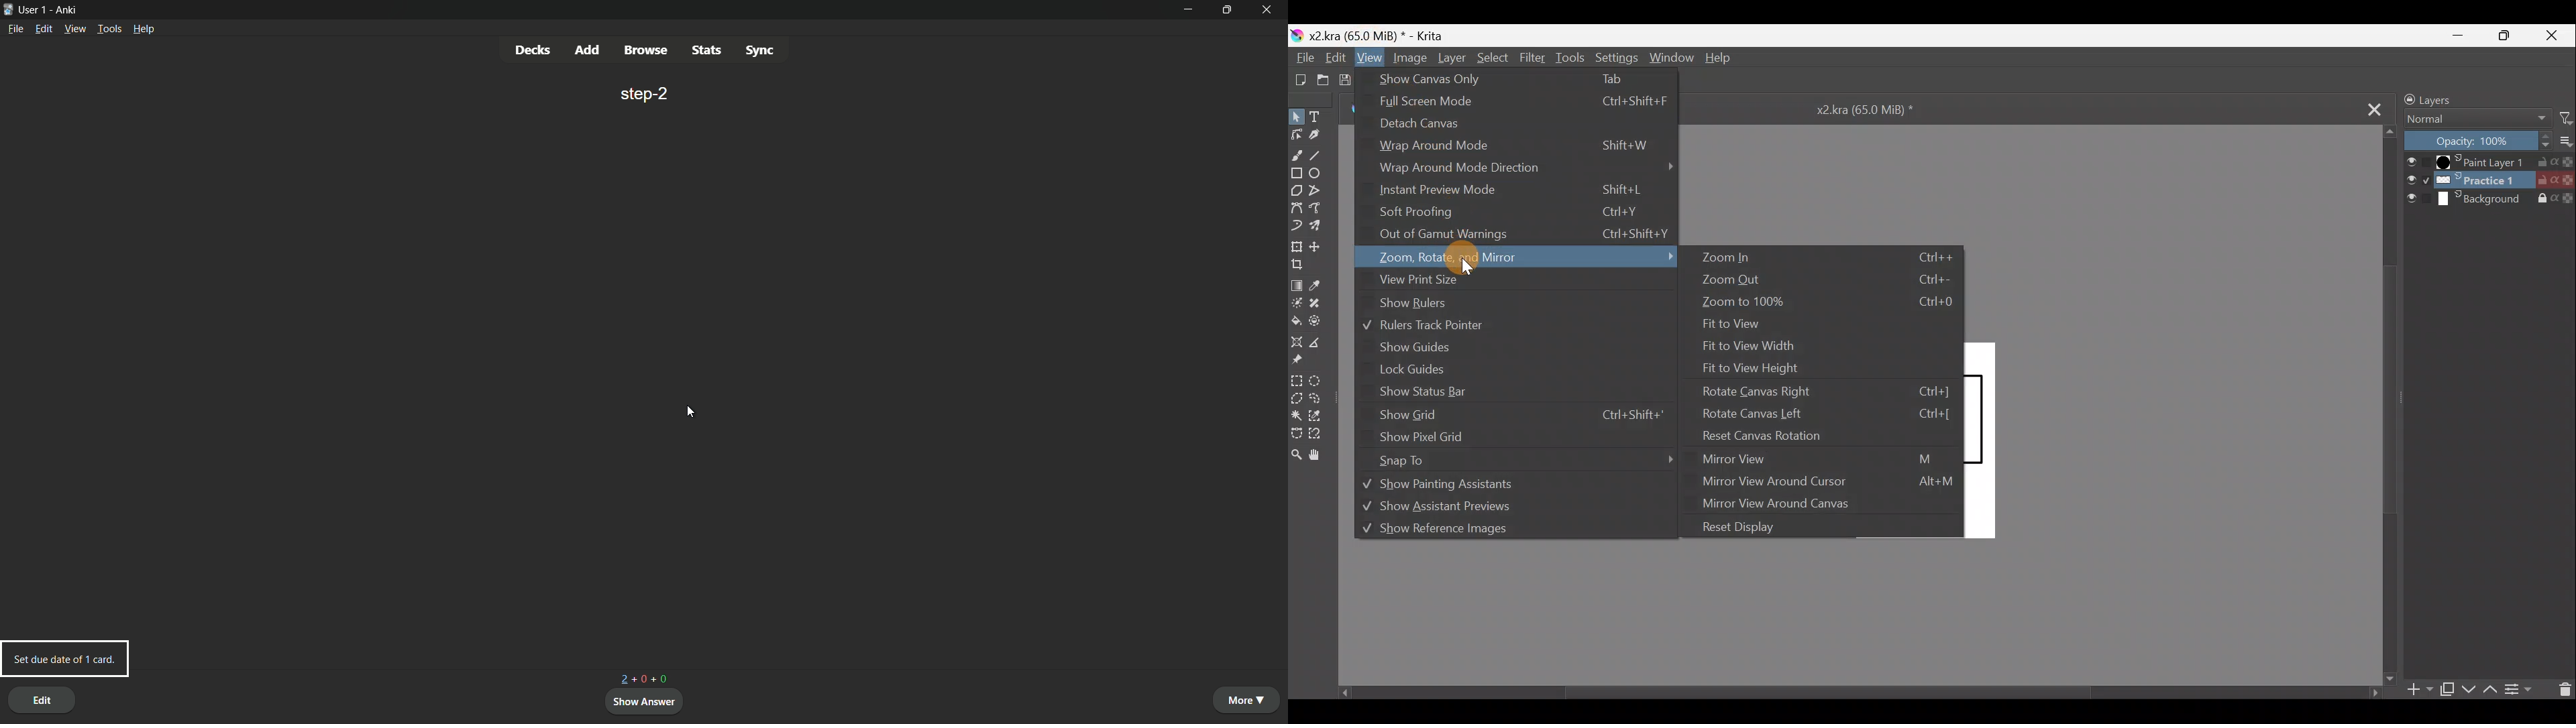  I want to click on Minimize, so click(2461, 34).